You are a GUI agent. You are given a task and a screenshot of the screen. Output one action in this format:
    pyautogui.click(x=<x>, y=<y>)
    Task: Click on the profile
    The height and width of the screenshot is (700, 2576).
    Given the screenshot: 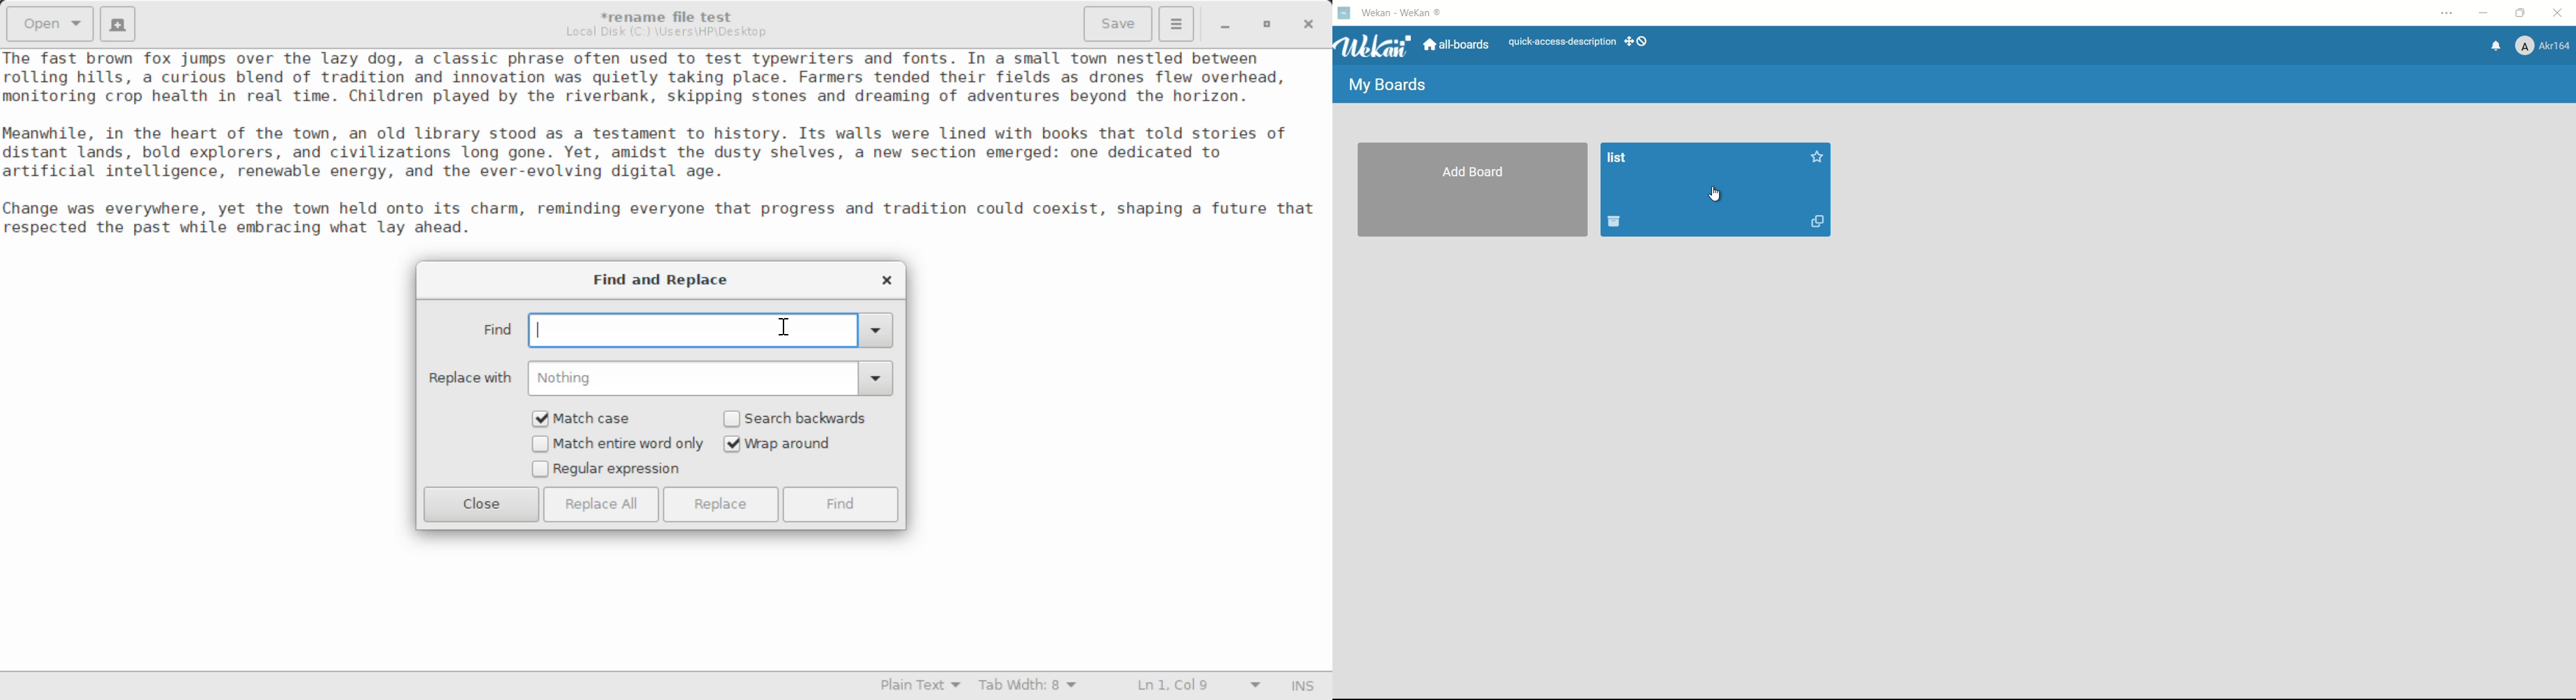 What is the action you would take?
    pyautogui.click(x=2544, y=45)
    